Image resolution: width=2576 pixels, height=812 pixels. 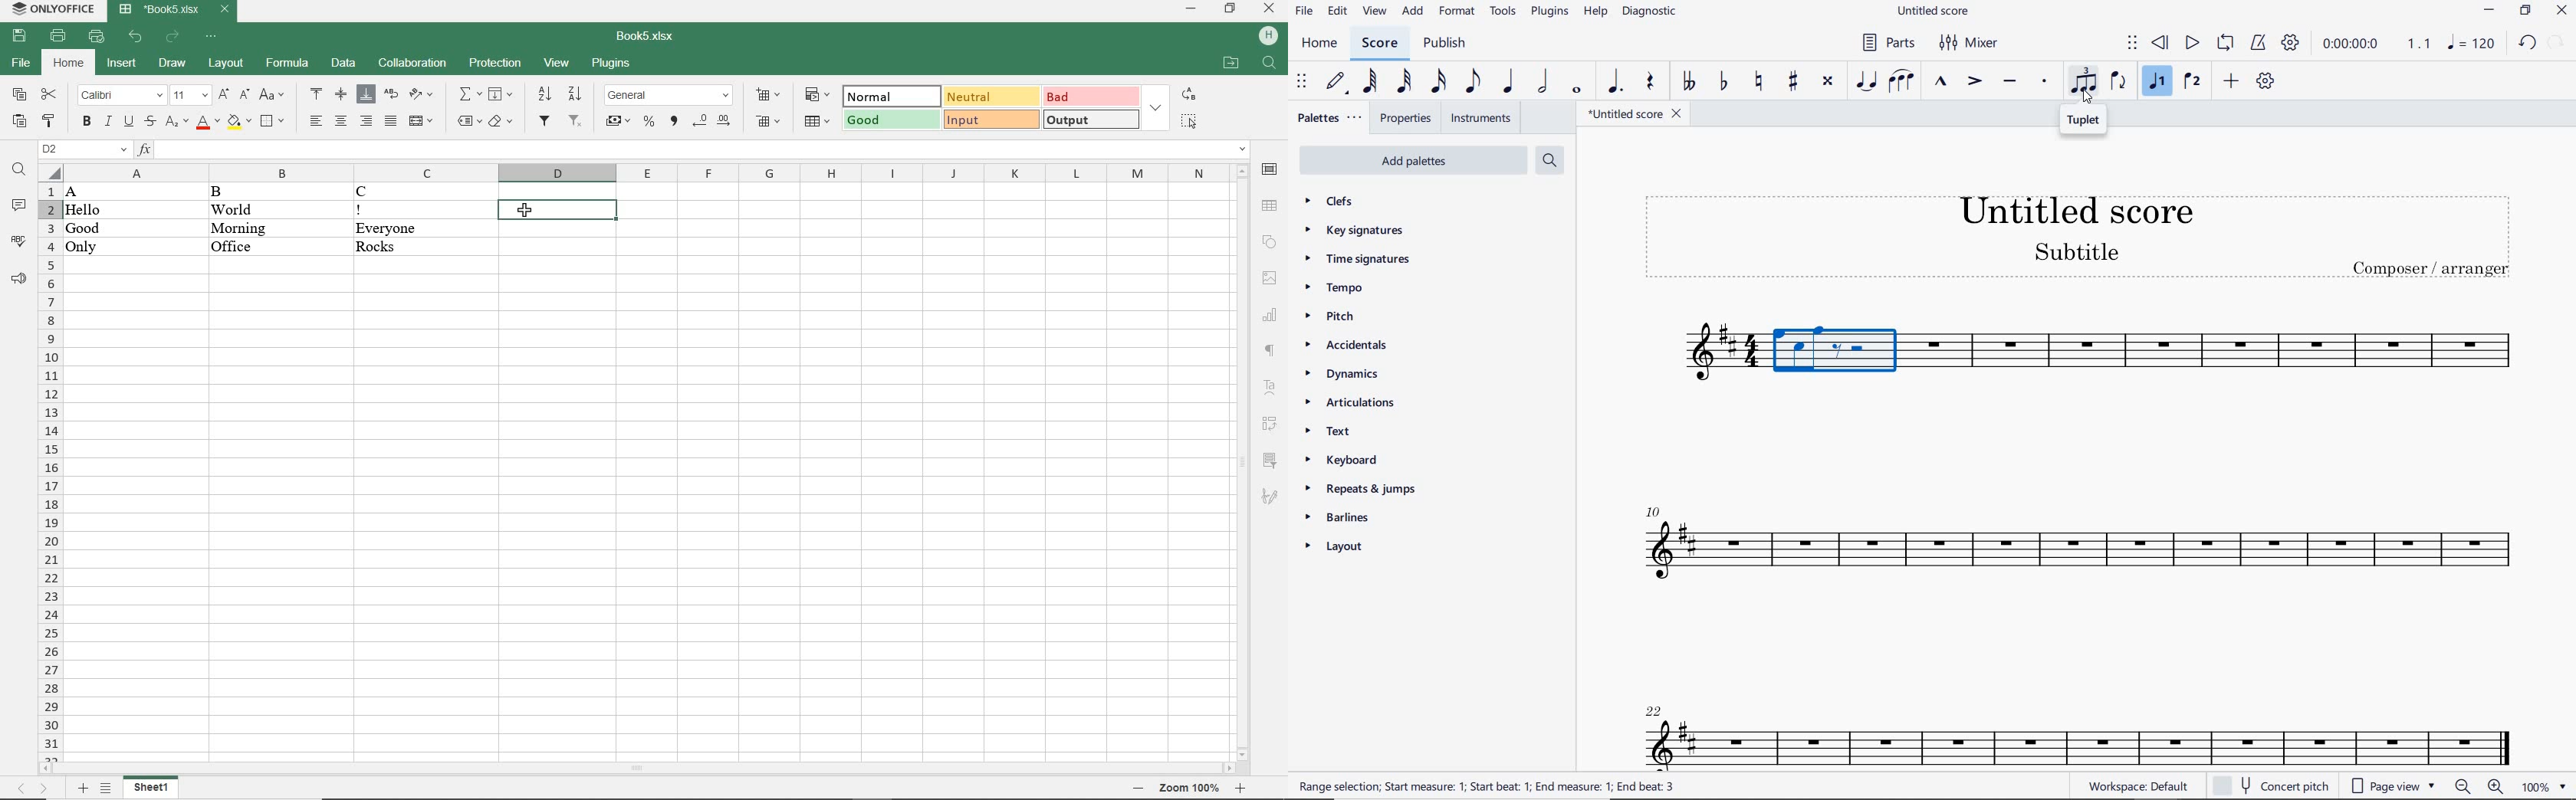 I want to click on VIEW, so click(x=557, y=62).